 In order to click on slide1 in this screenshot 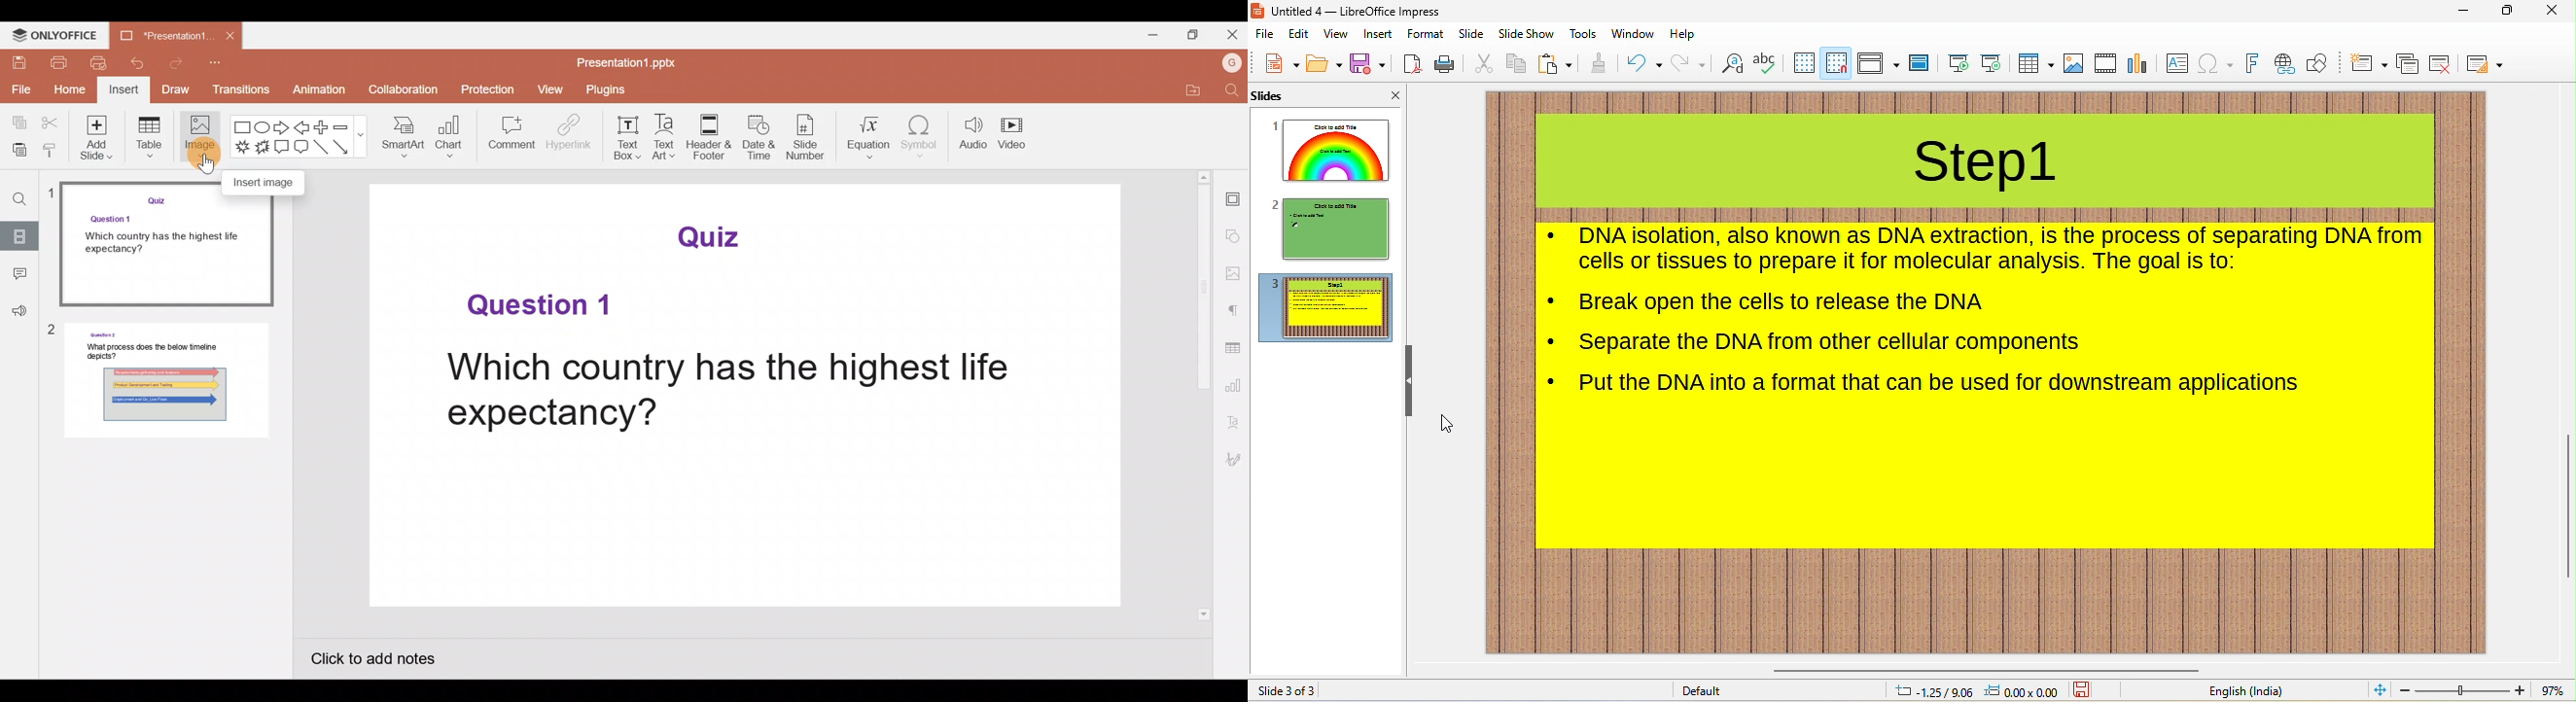, I will do `click(1332, 150)`.